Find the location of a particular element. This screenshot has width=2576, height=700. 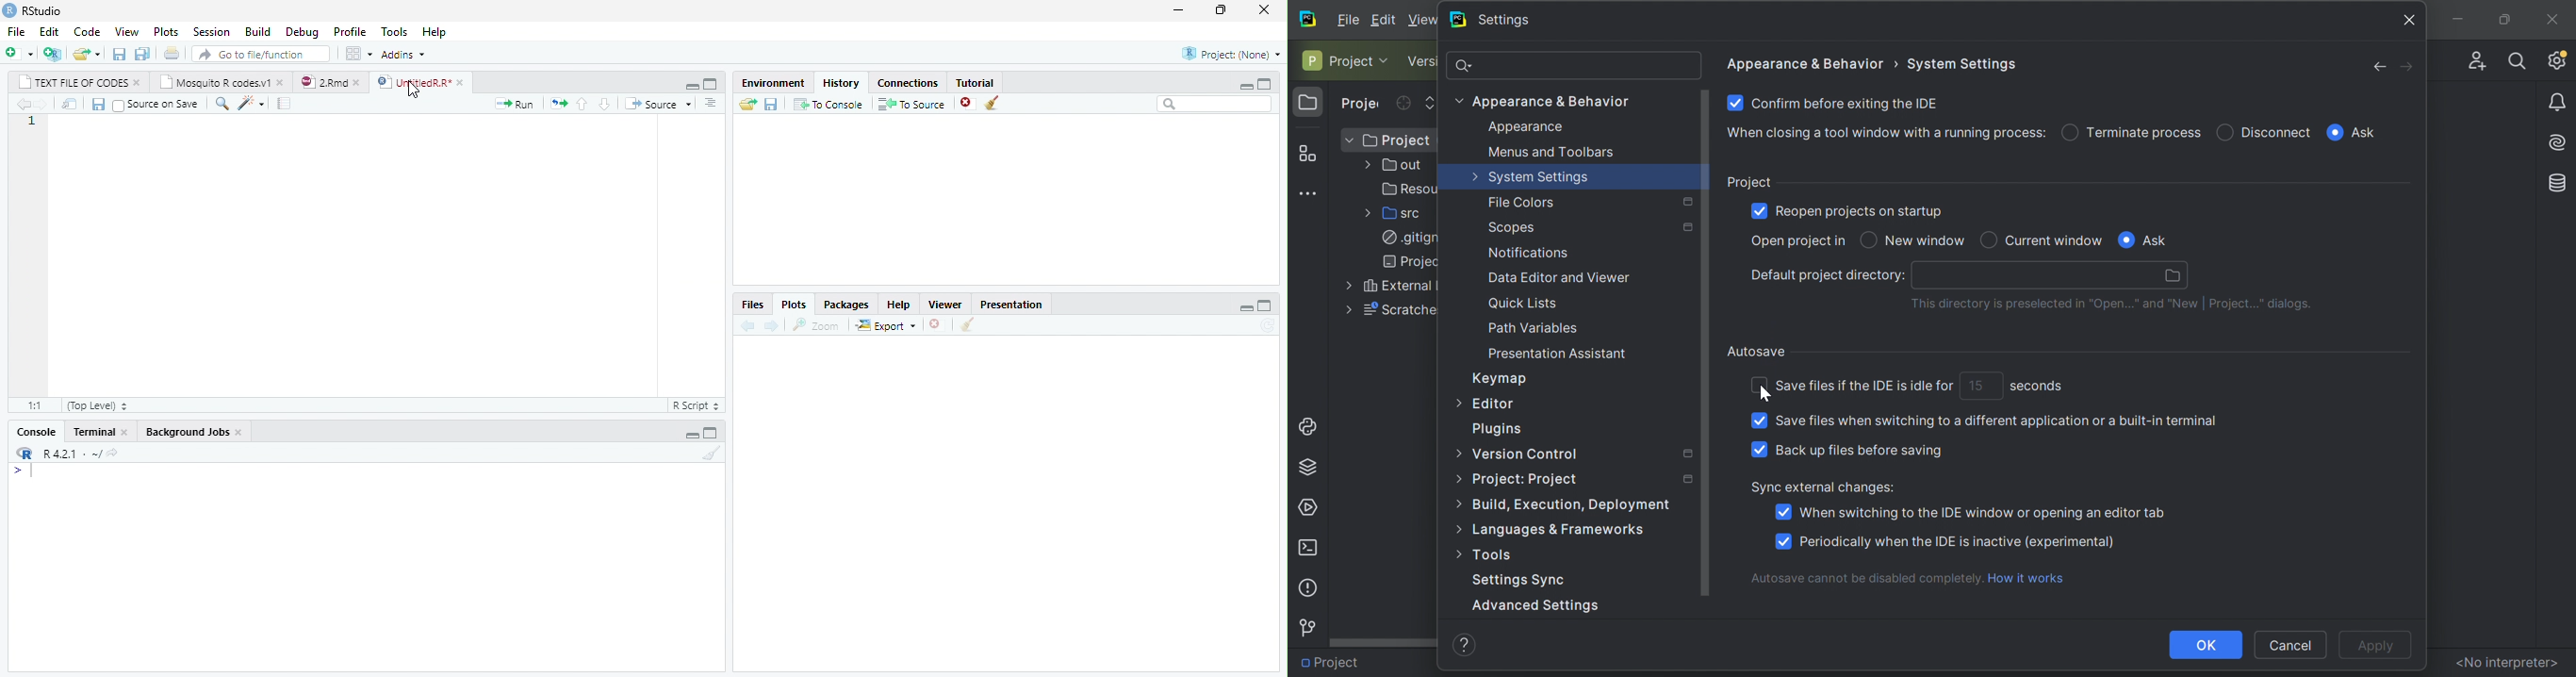

connections is located at coordinates (907, 83).